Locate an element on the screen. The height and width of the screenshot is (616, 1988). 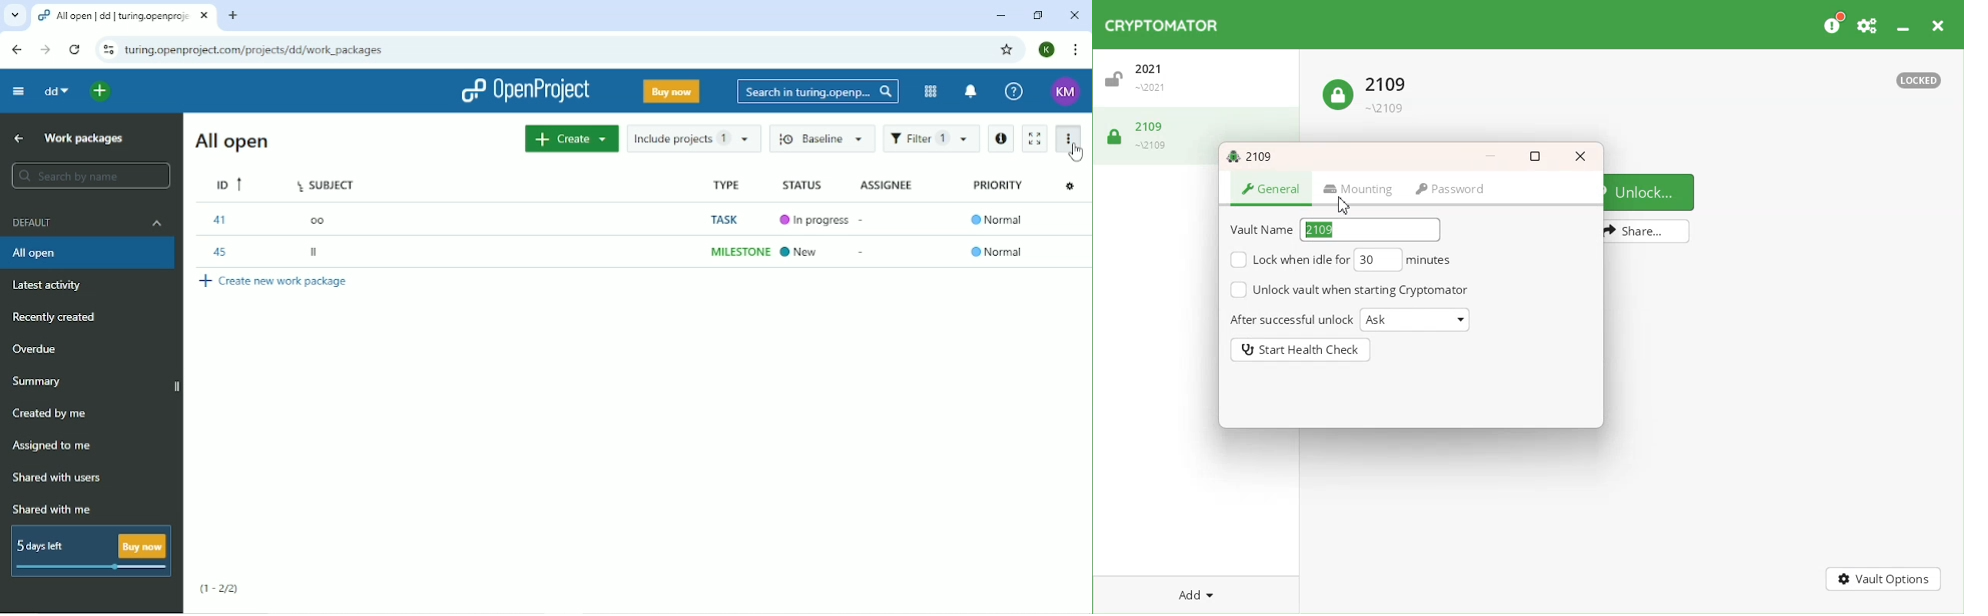
MILESTONE is located at coordinates (739, 252).